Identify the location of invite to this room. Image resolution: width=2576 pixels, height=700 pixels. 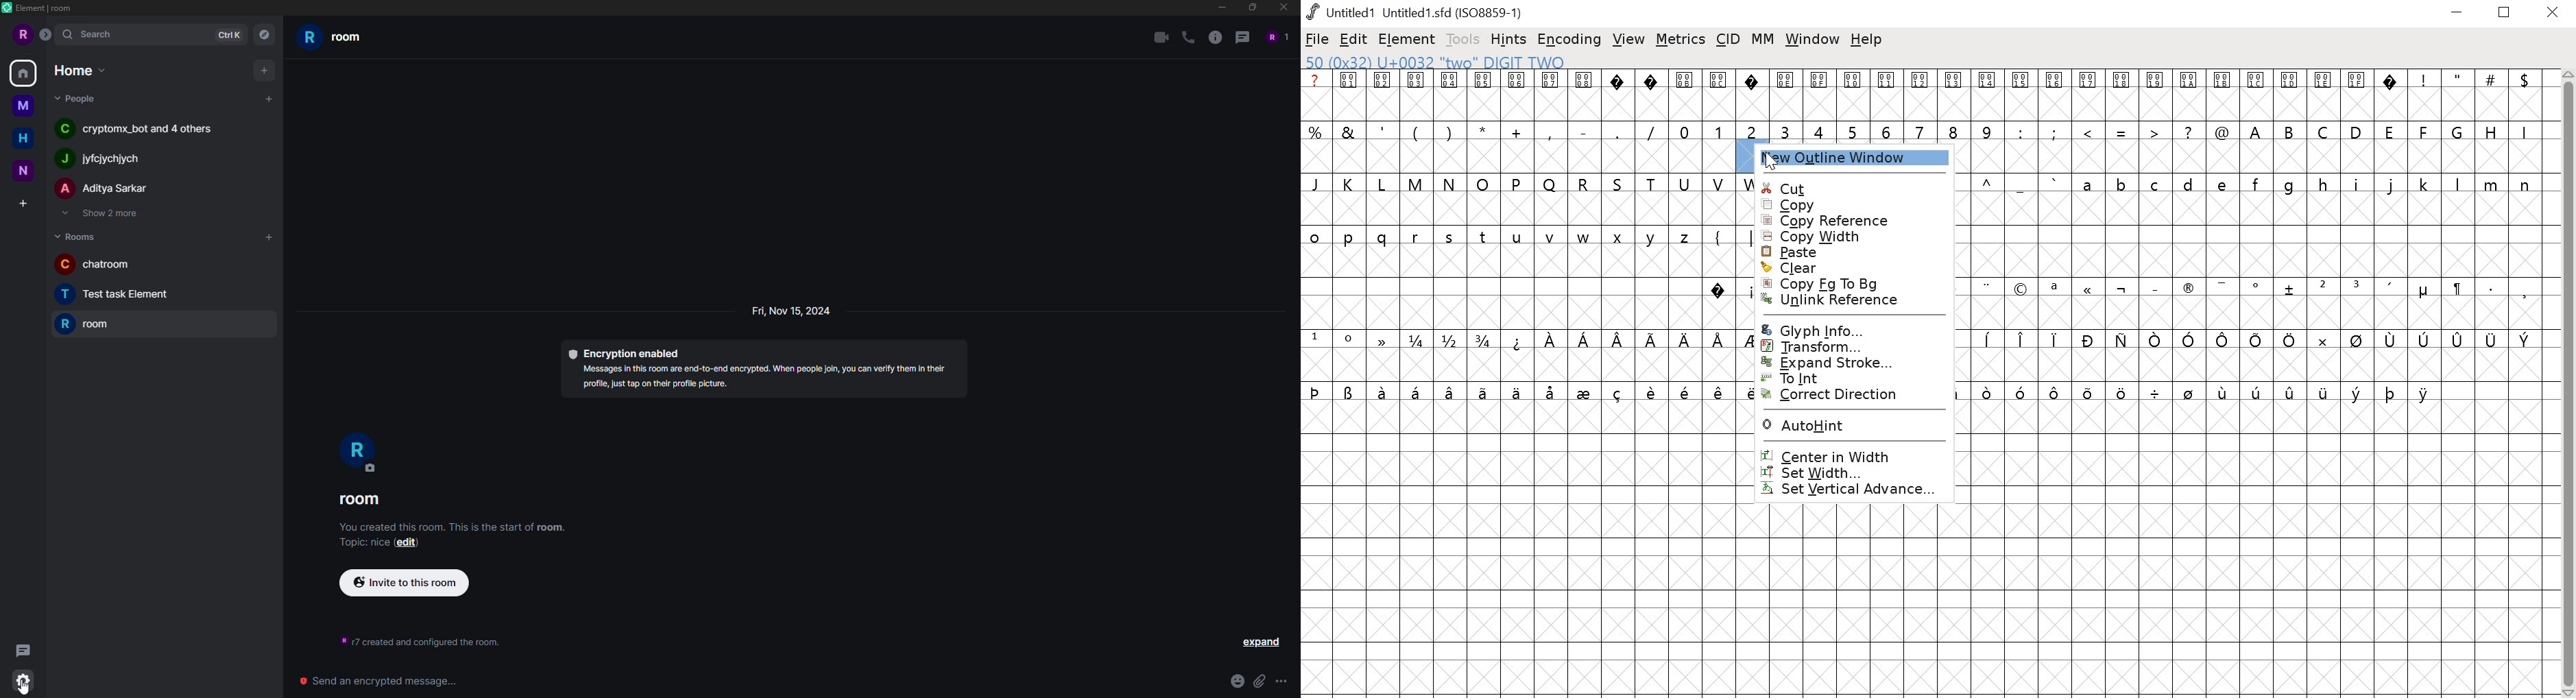
(407, 582).